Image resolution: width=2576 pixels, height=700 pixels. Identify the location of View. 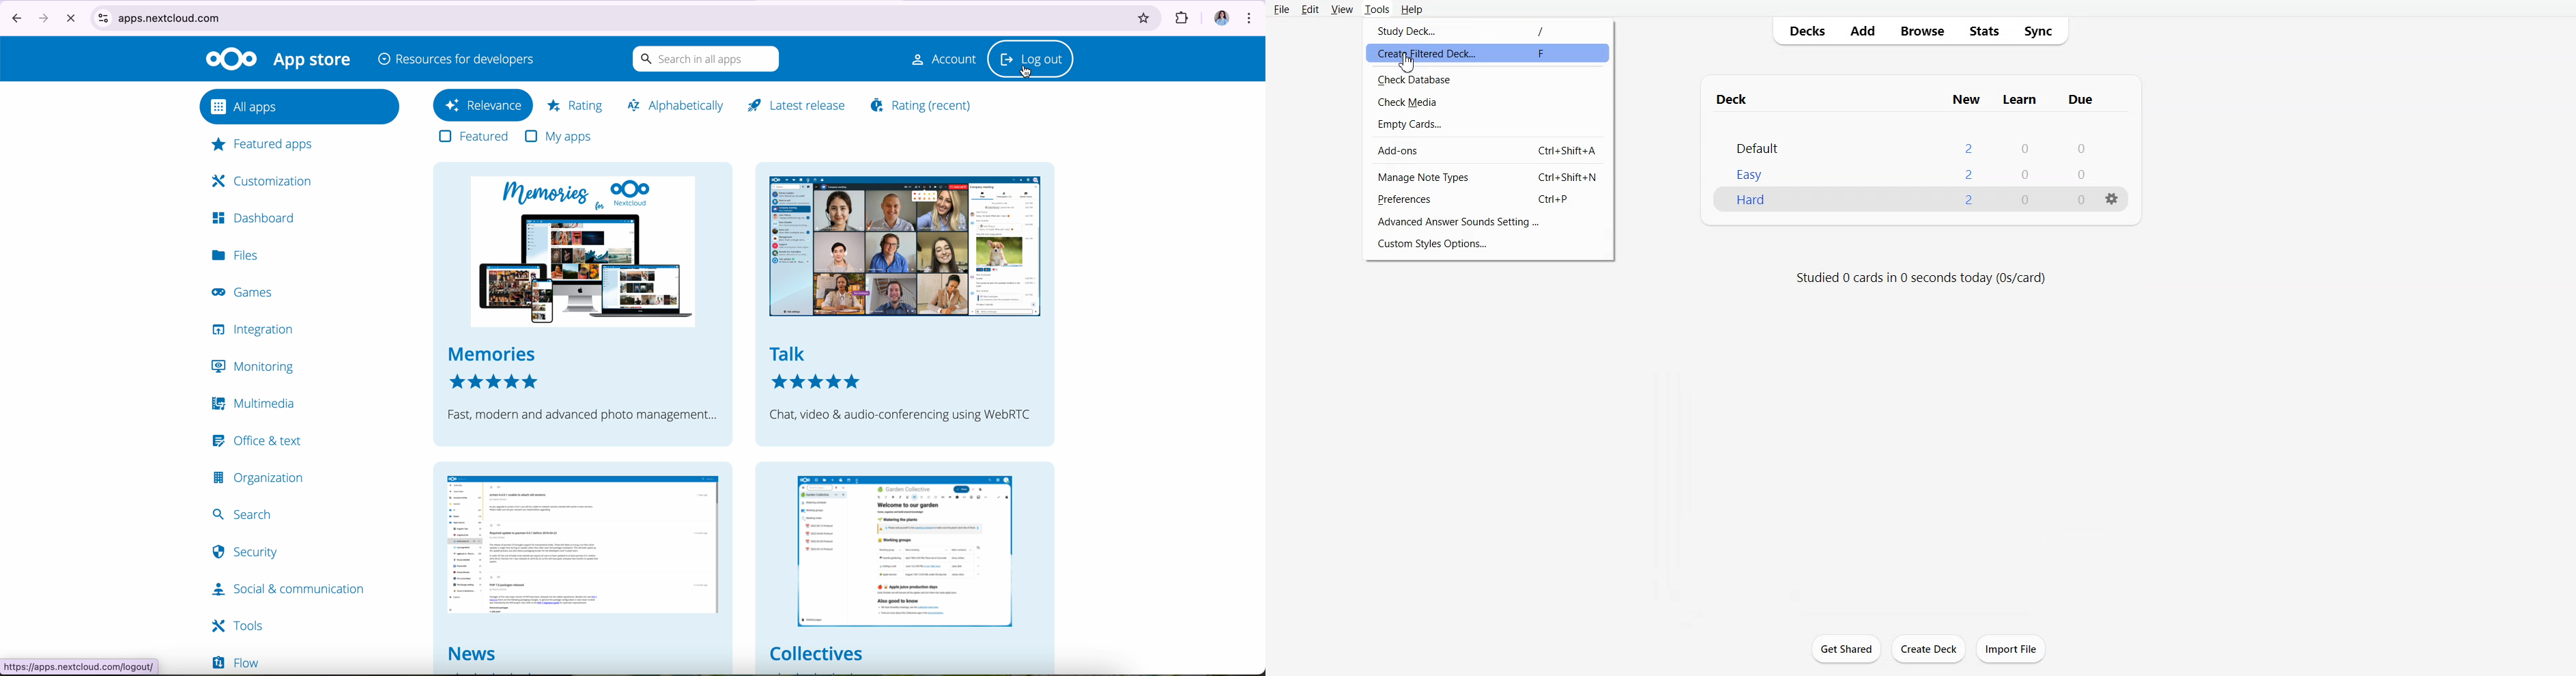
(1342, 9).